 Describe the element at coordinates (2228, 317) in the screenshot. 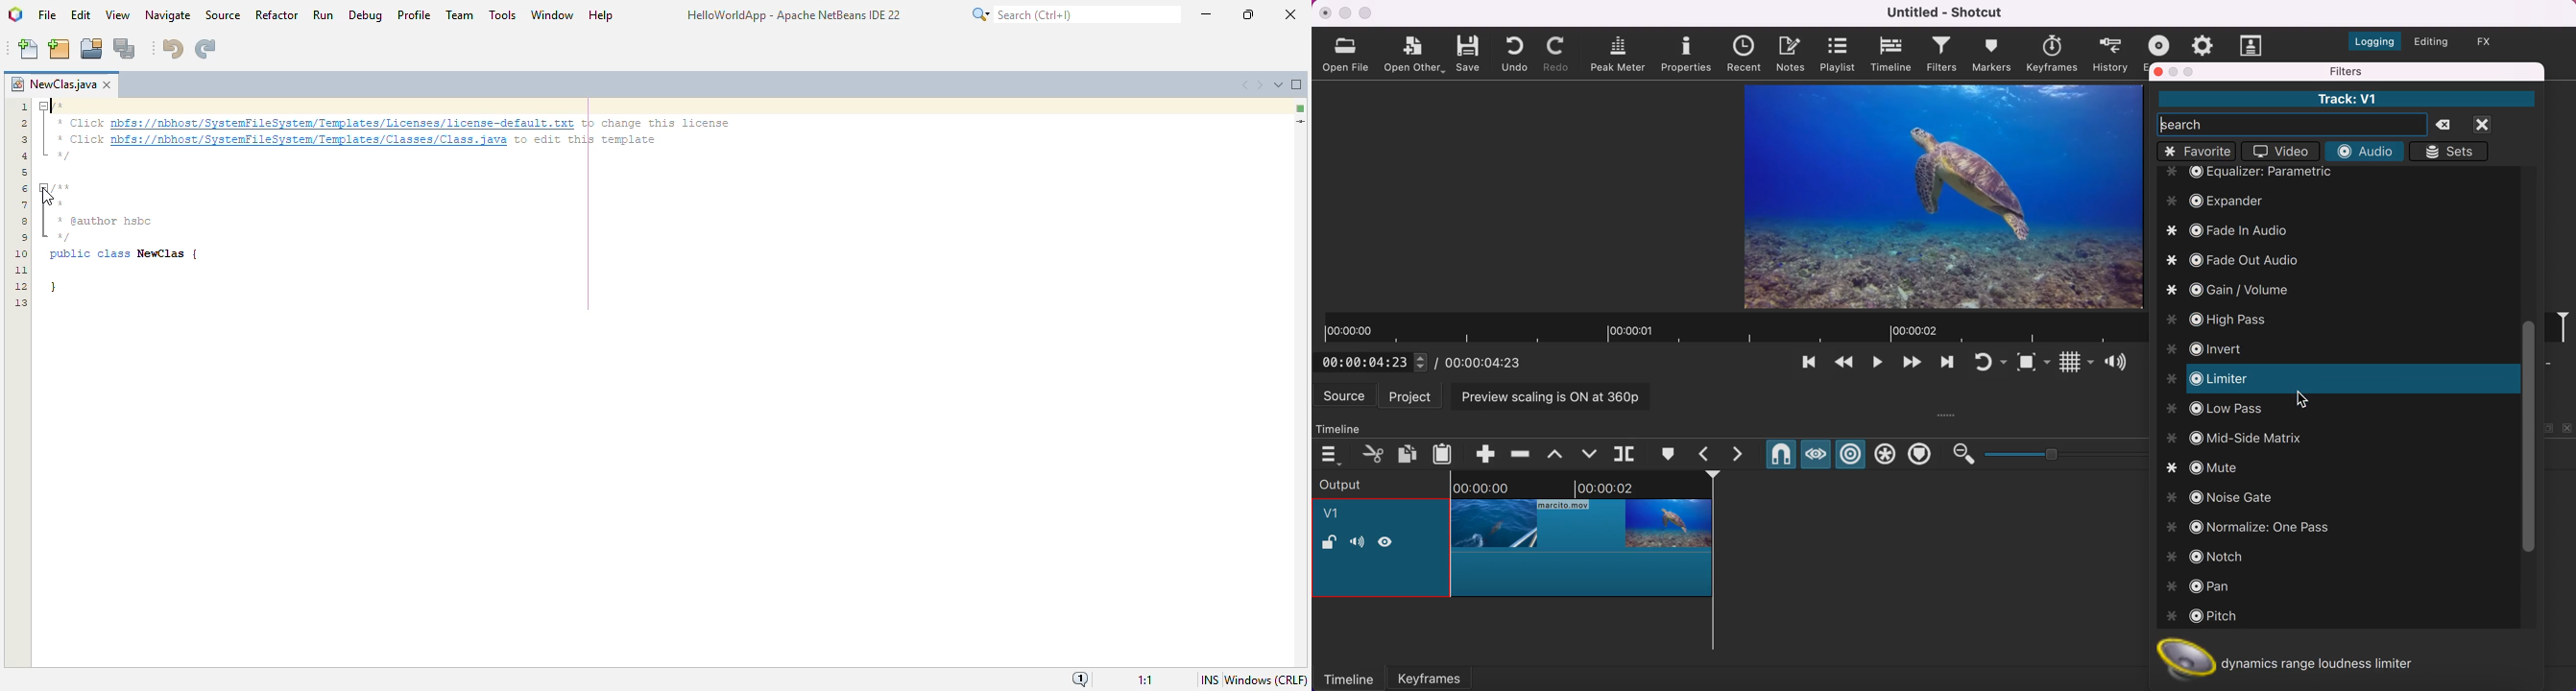

I see `High Pass` at that location.